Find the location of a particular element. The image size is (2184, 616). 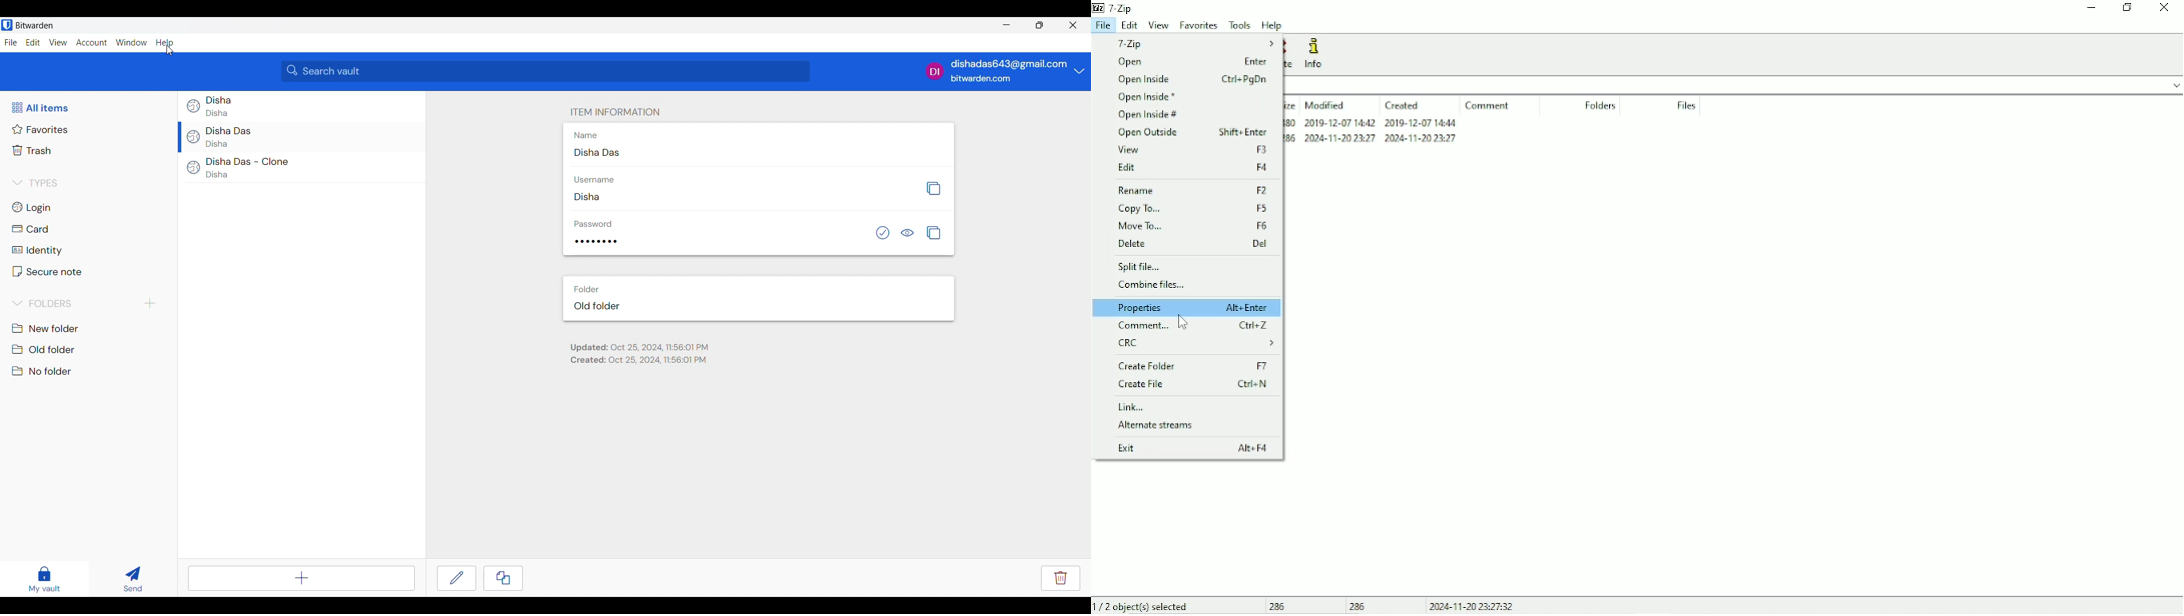

Check password is located at coordinates (883, 233).